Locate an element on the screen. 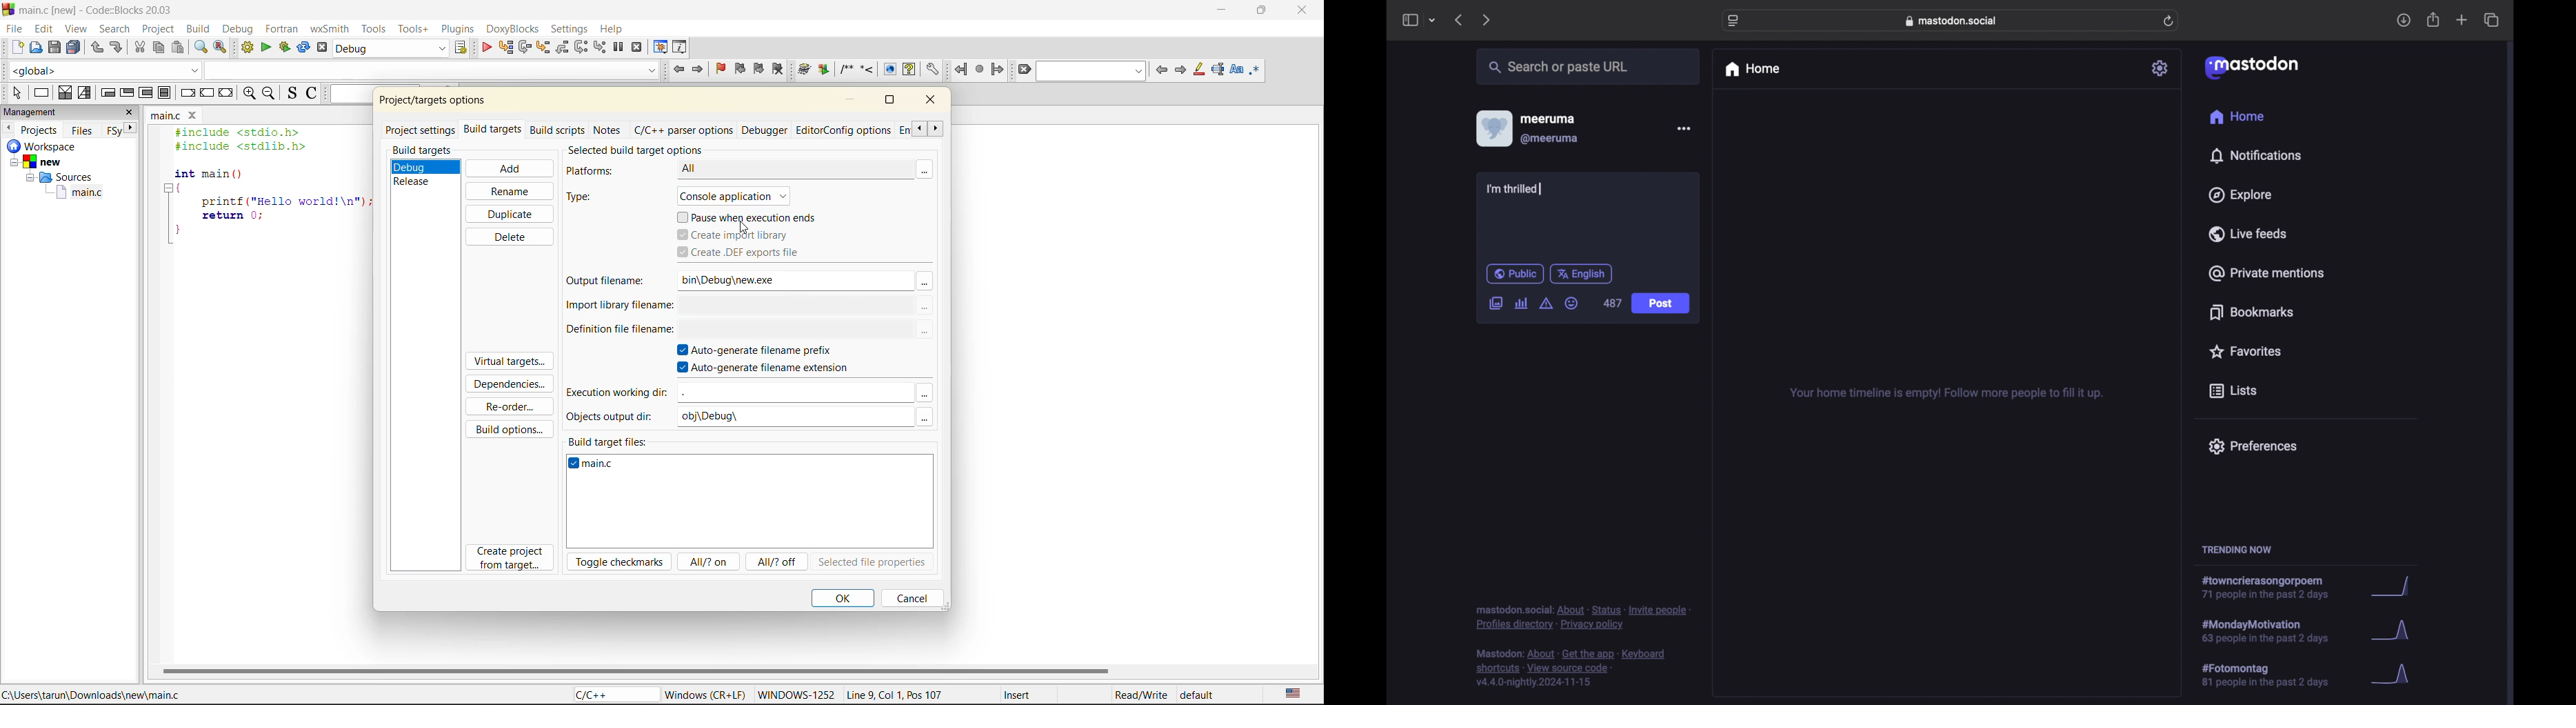  foxtran is located at coordinates (282, 31).